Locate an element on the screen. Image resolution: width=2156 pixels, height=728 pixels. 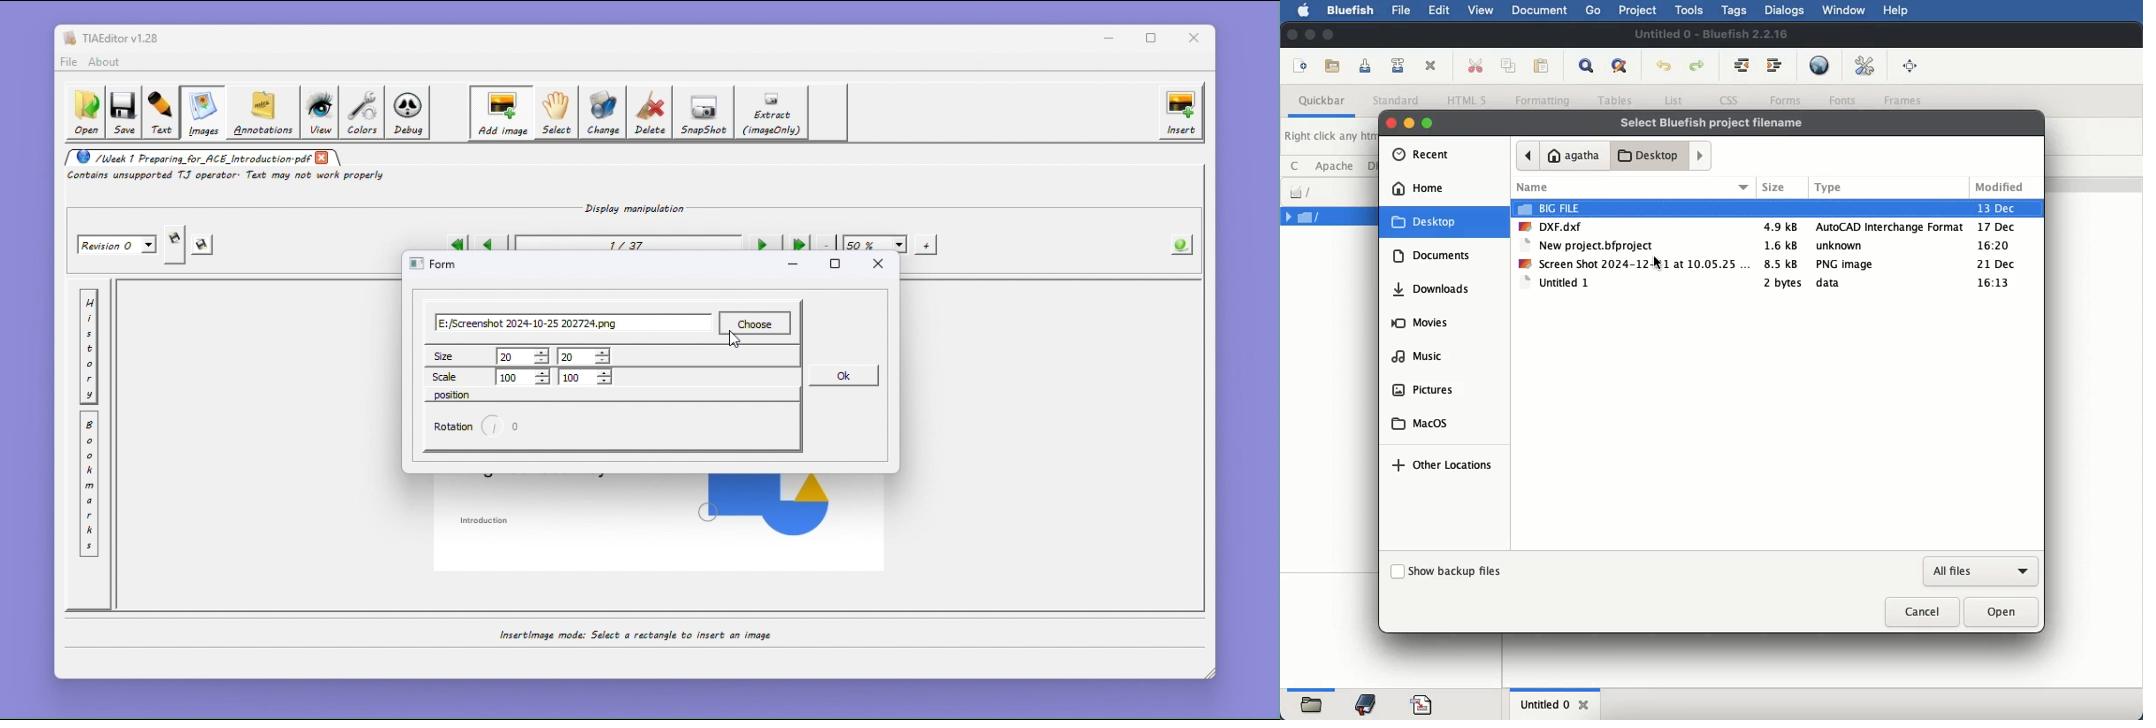
redo is located at coordinates (1699, 66).